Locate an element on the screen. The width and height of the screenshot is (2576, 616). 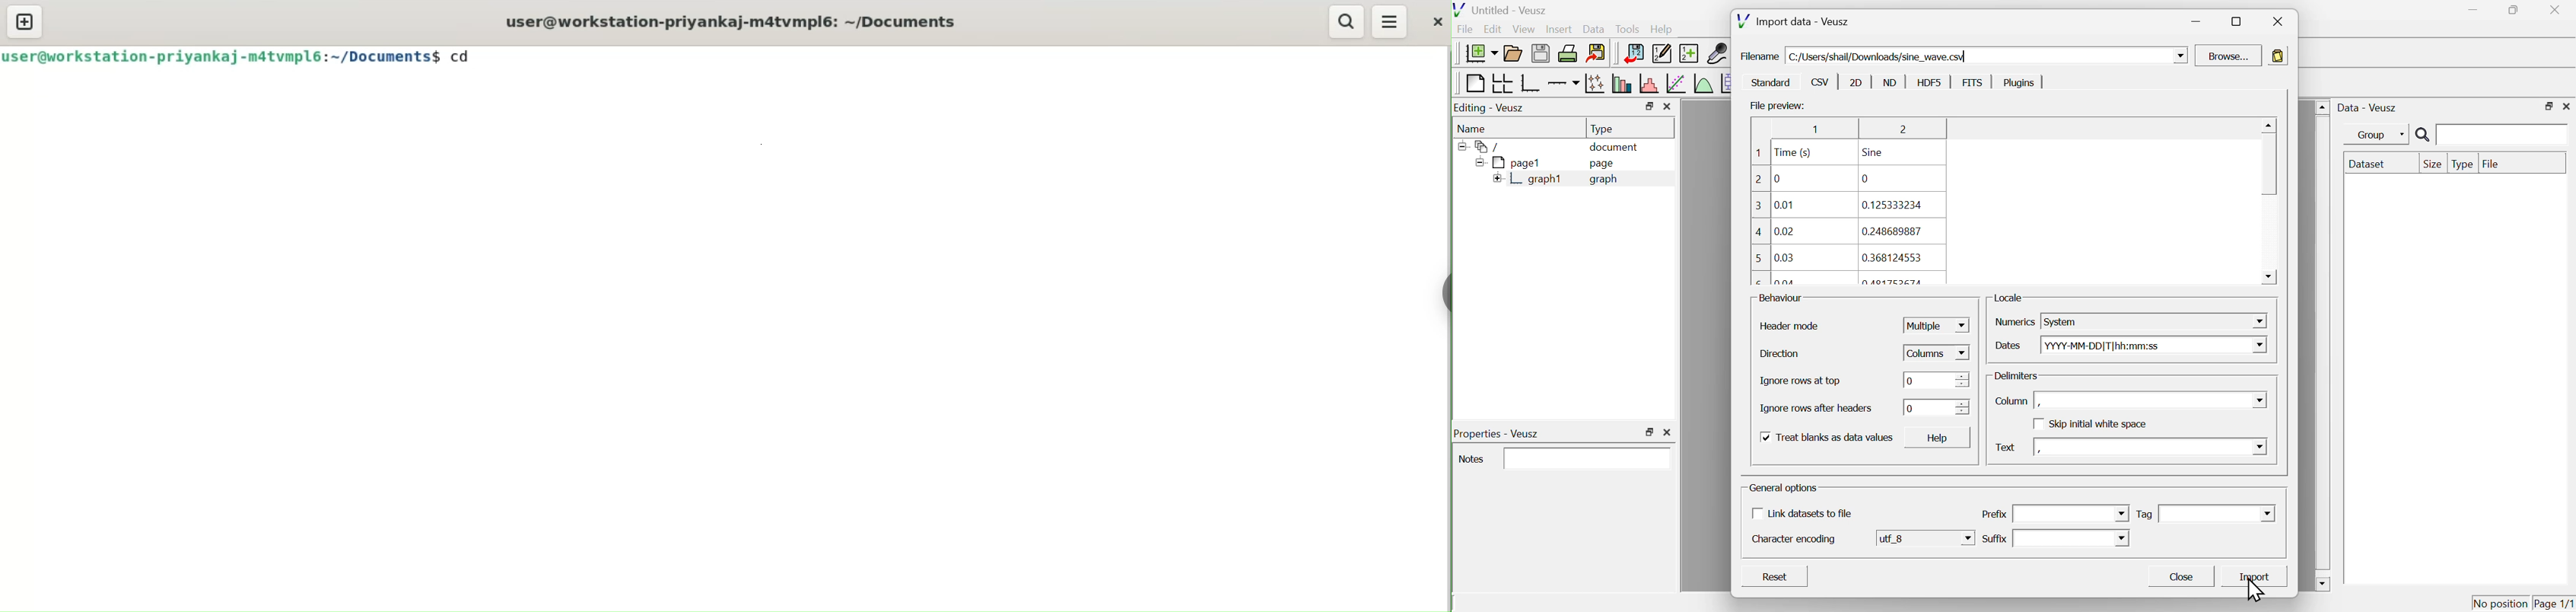
cd is located at coordinates (468, 55).